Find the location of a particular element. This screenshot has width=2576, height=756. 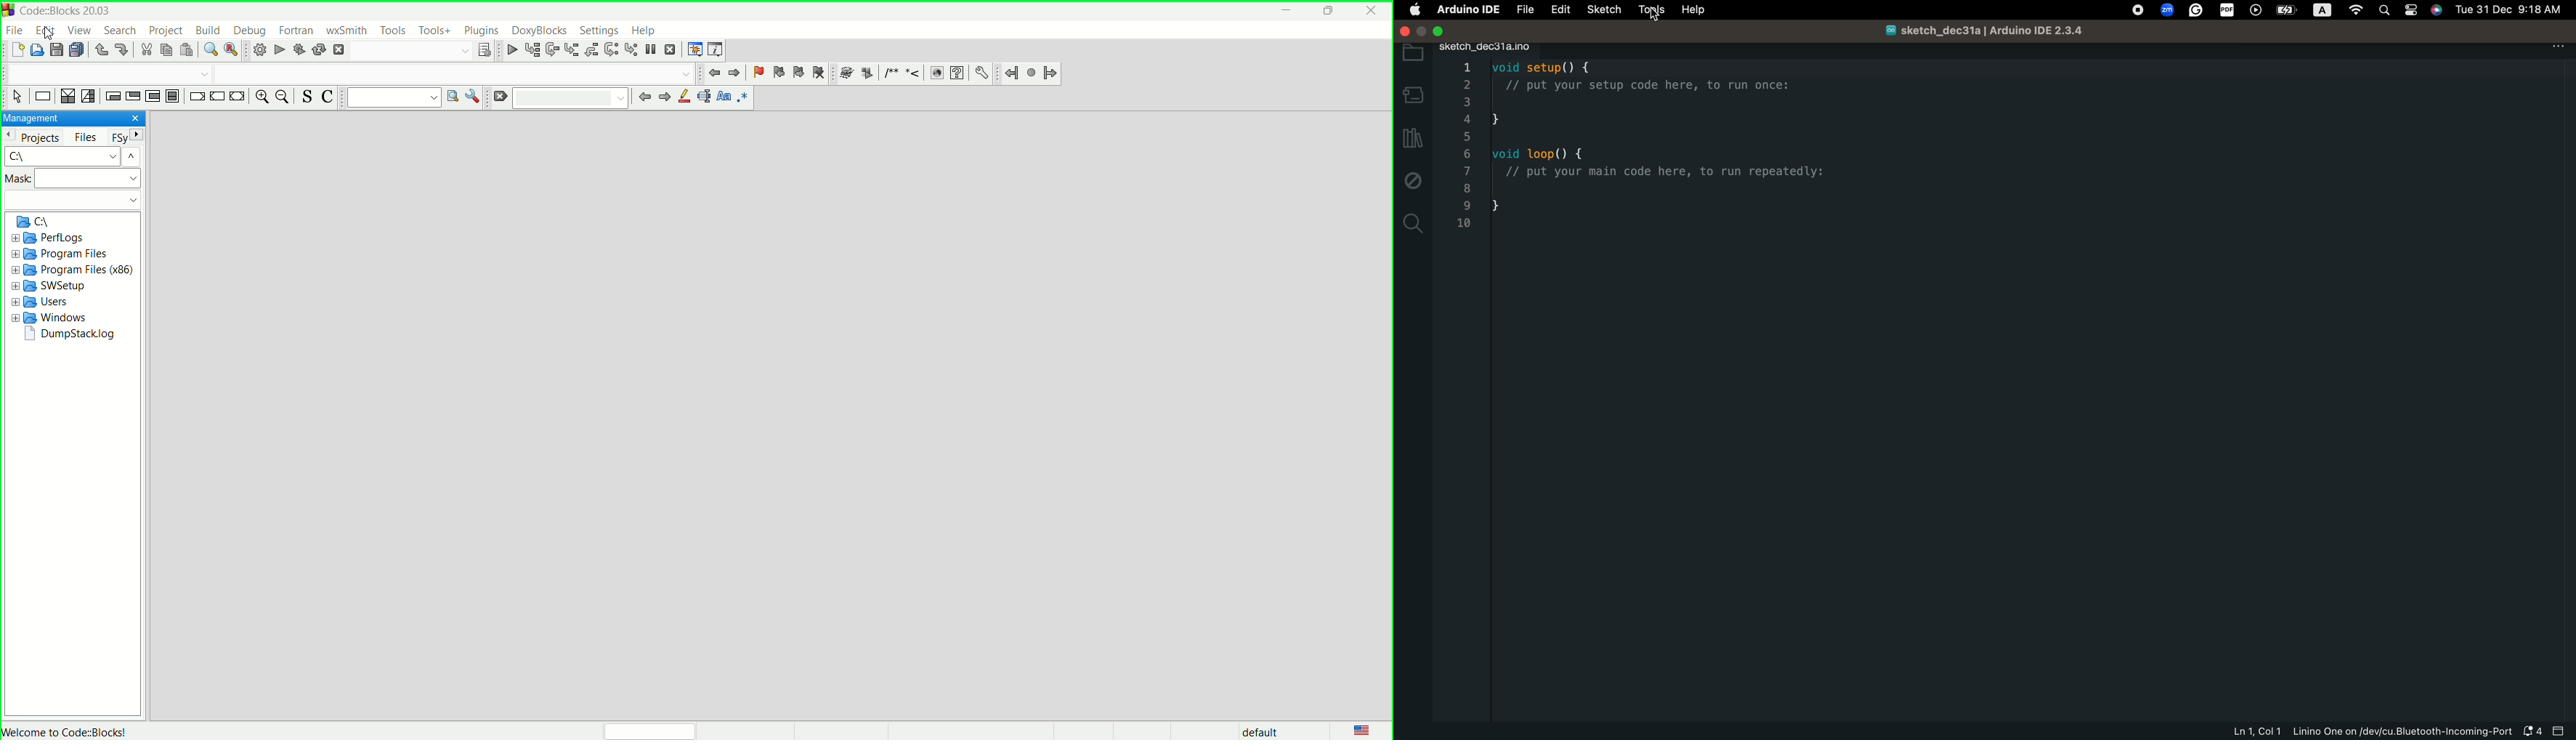

undo is located at coordinates (100, 52).